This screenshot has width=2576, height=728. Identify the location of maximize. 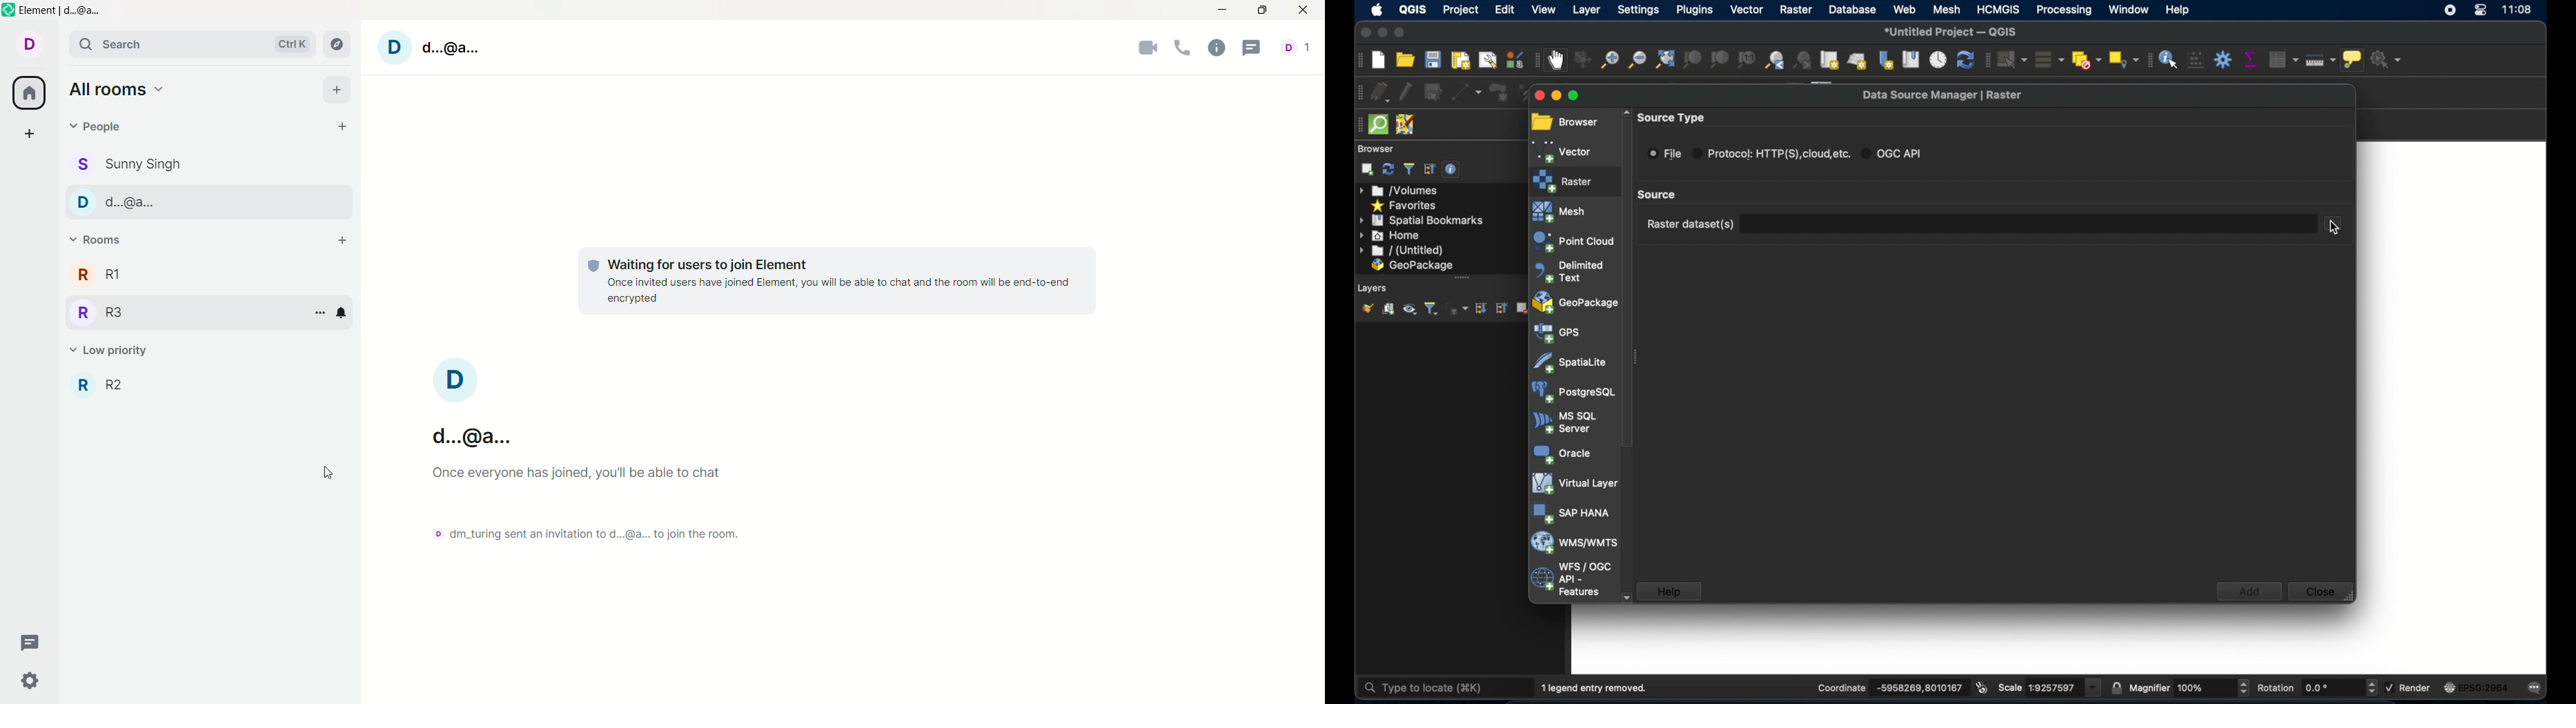
(1264, 11).